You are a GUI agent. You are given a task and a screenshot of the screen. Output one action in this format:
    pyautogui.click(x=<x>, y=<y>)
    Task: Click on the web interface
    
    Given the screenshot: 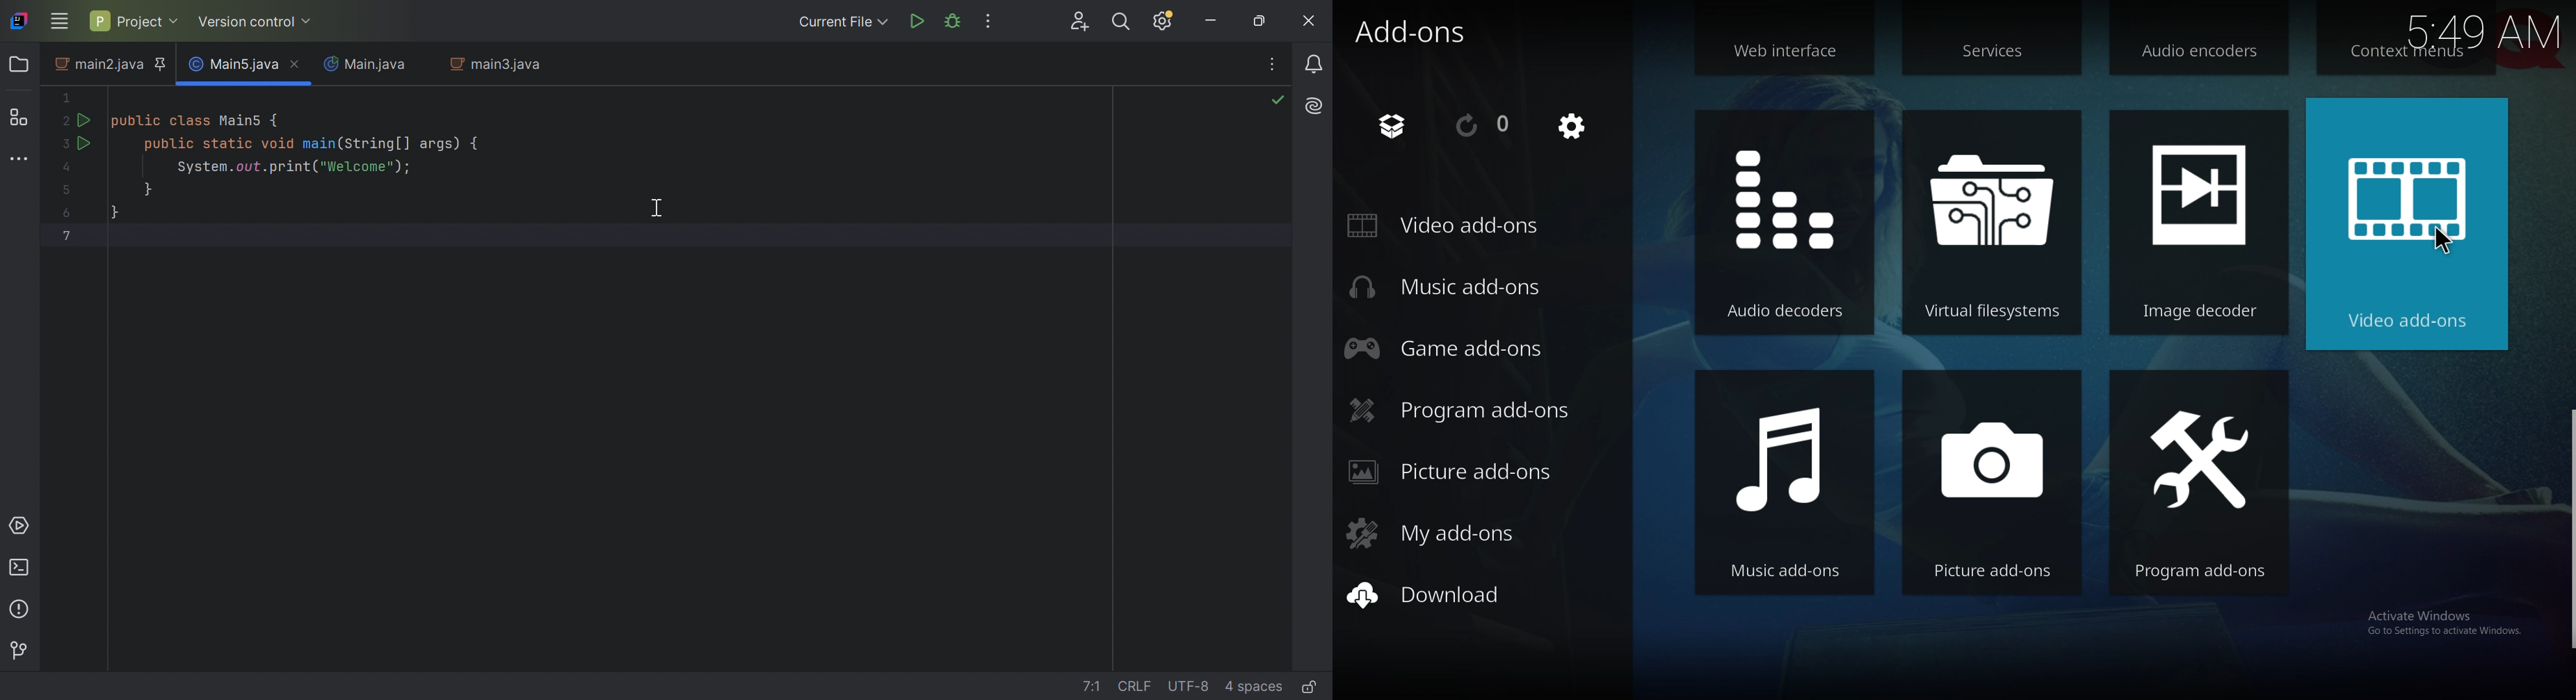 What is the action you would take?
    pyautogui.click(x=1794, y=38)
    